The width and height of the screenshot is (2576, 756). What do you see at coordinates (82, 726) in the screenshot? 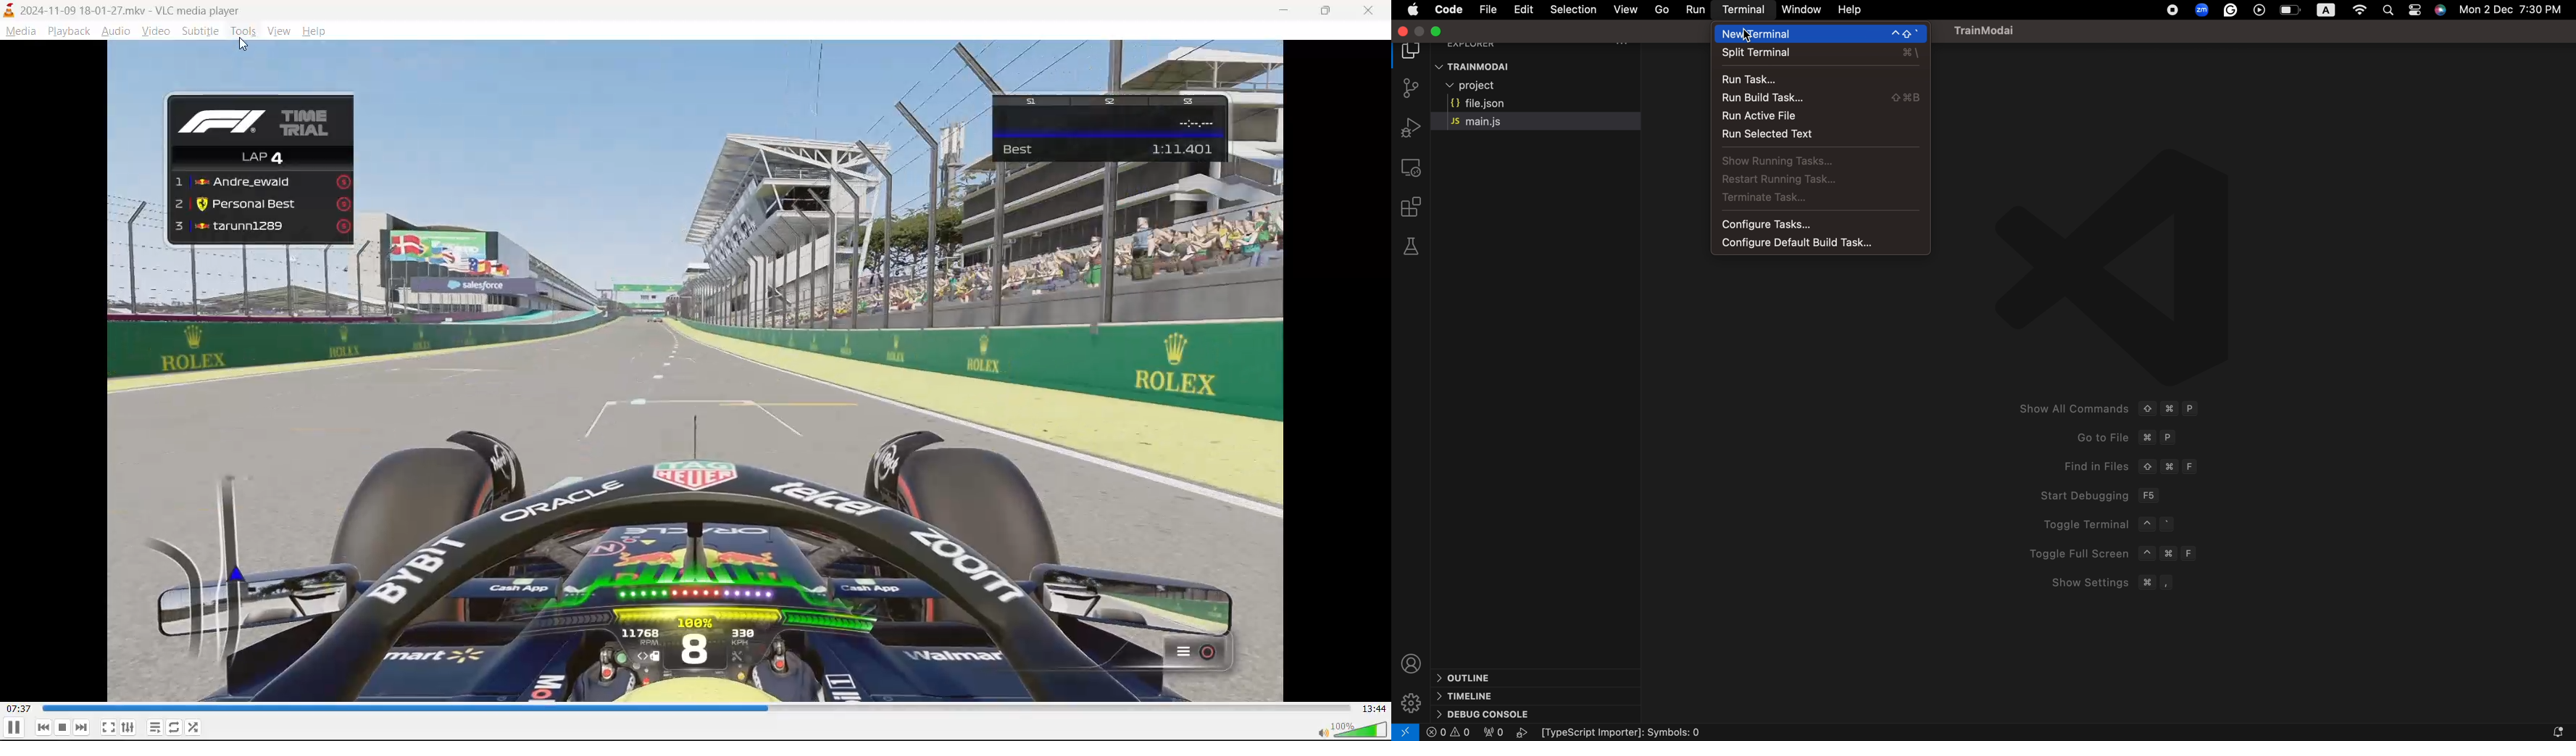
I see `next` at bounding box center [82, 726].